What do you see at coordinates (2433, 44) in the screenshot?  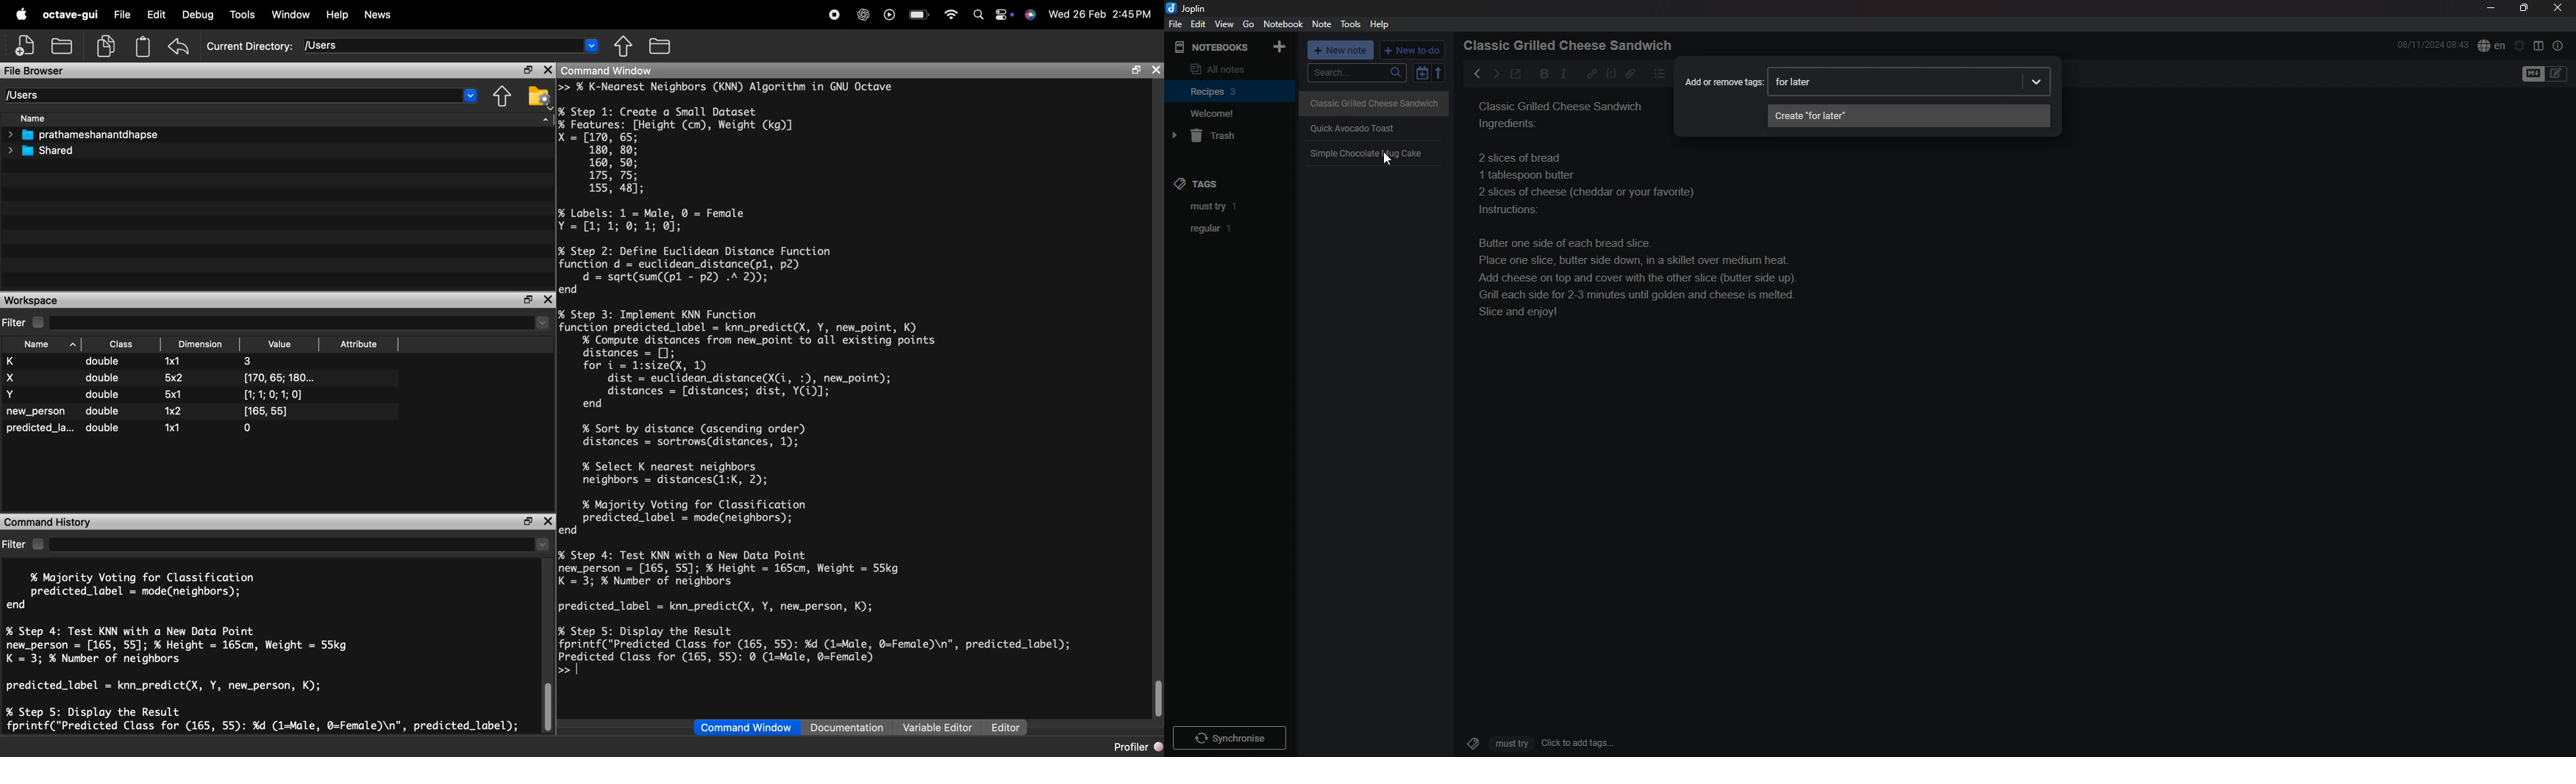 I see `time` at bounding box center [2433, 44].